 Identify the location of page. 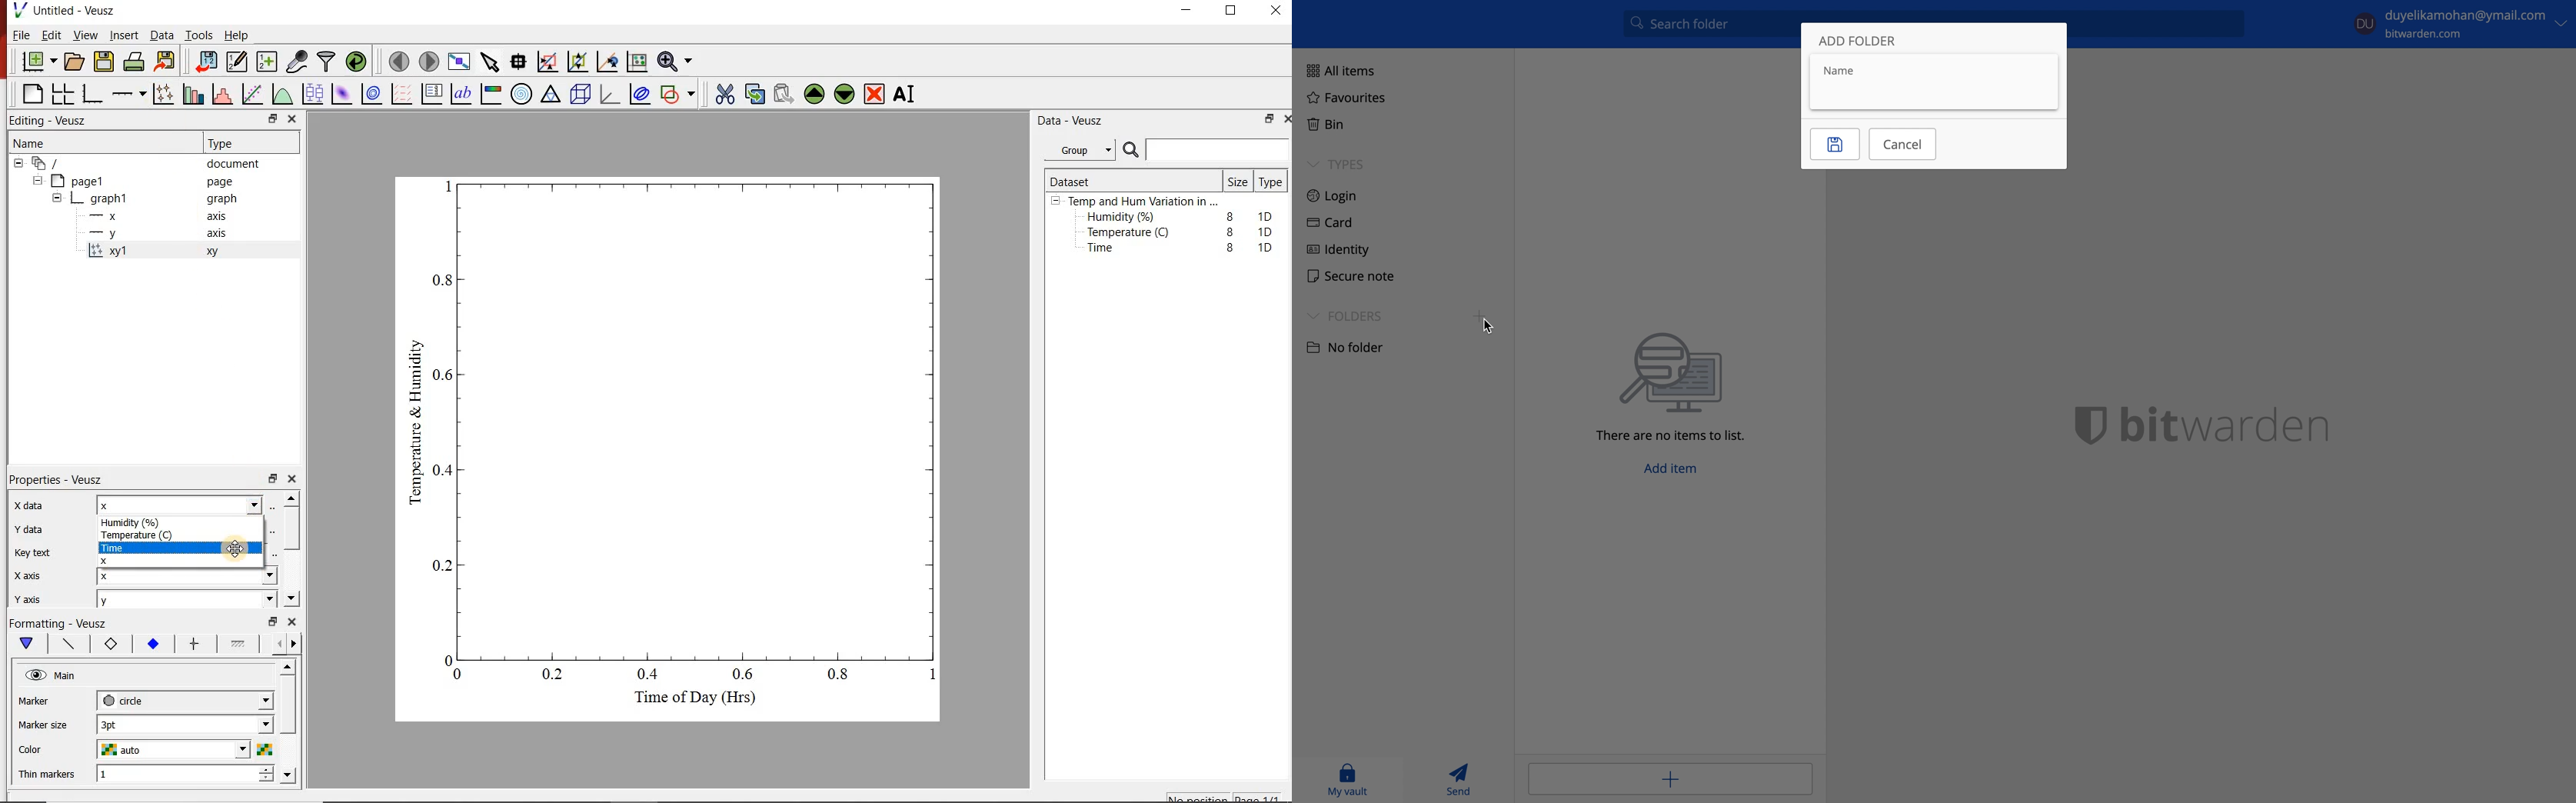
(223, 182).